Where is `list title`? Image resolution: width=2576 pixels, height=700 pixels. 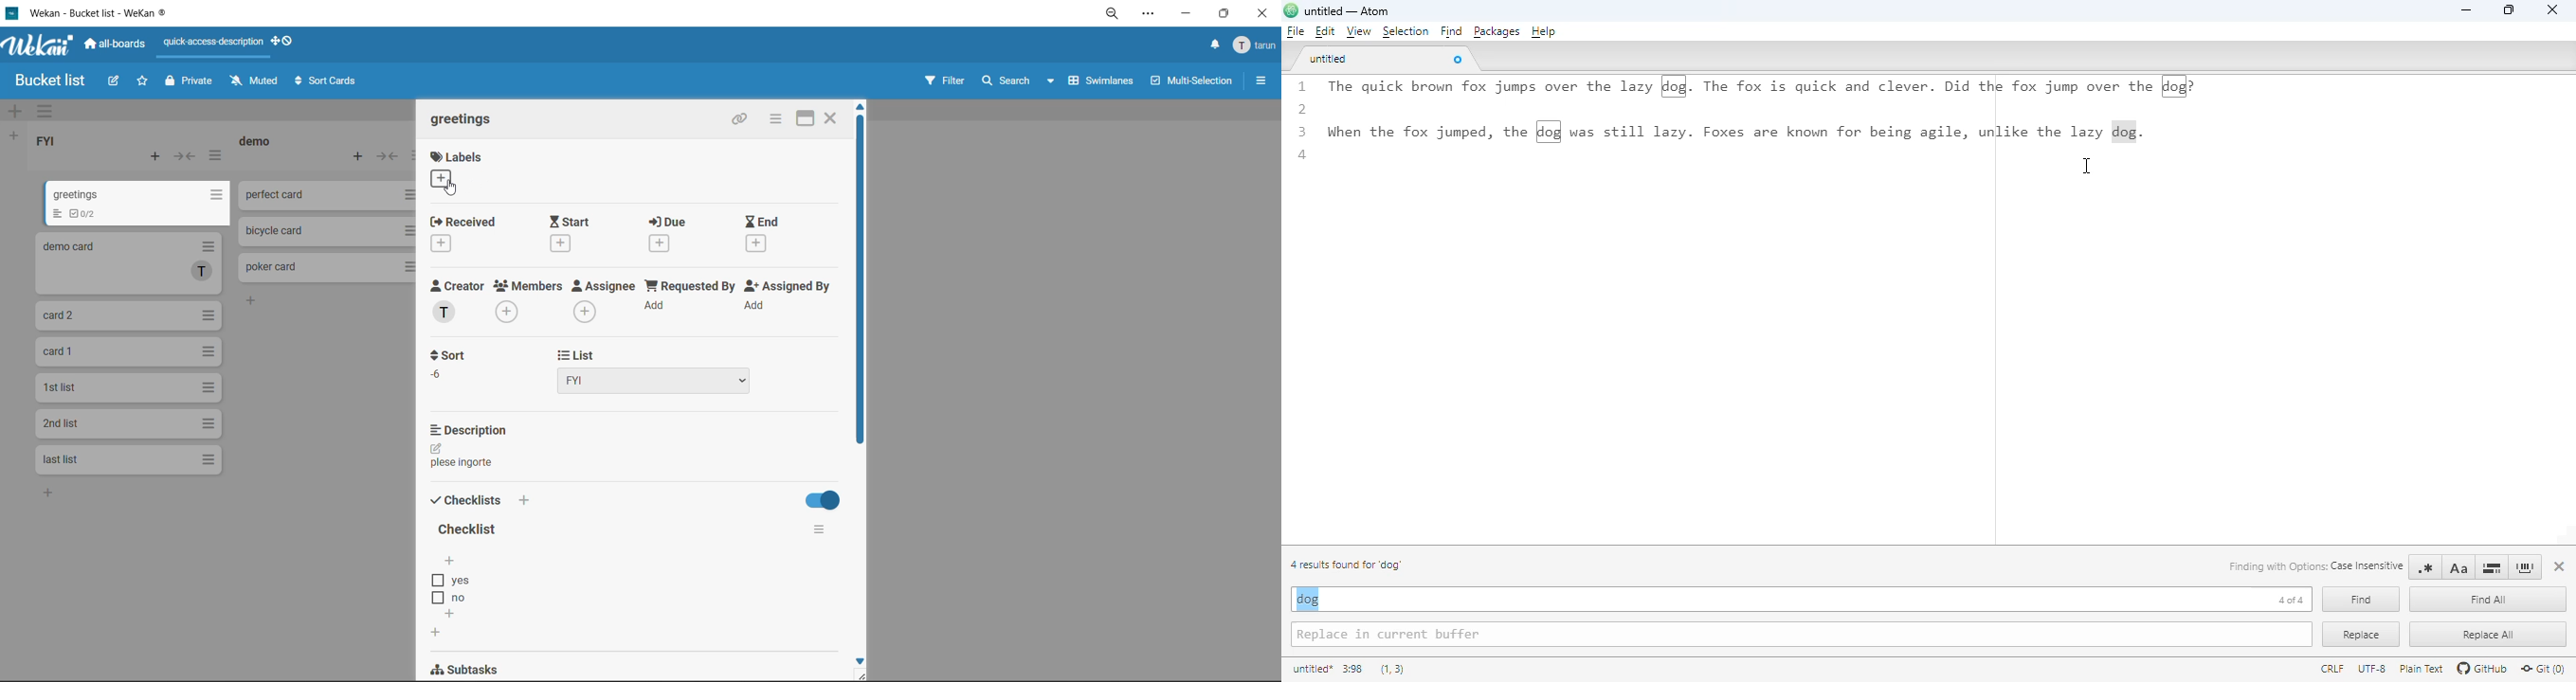 list title is located at coordinates (47, 140).